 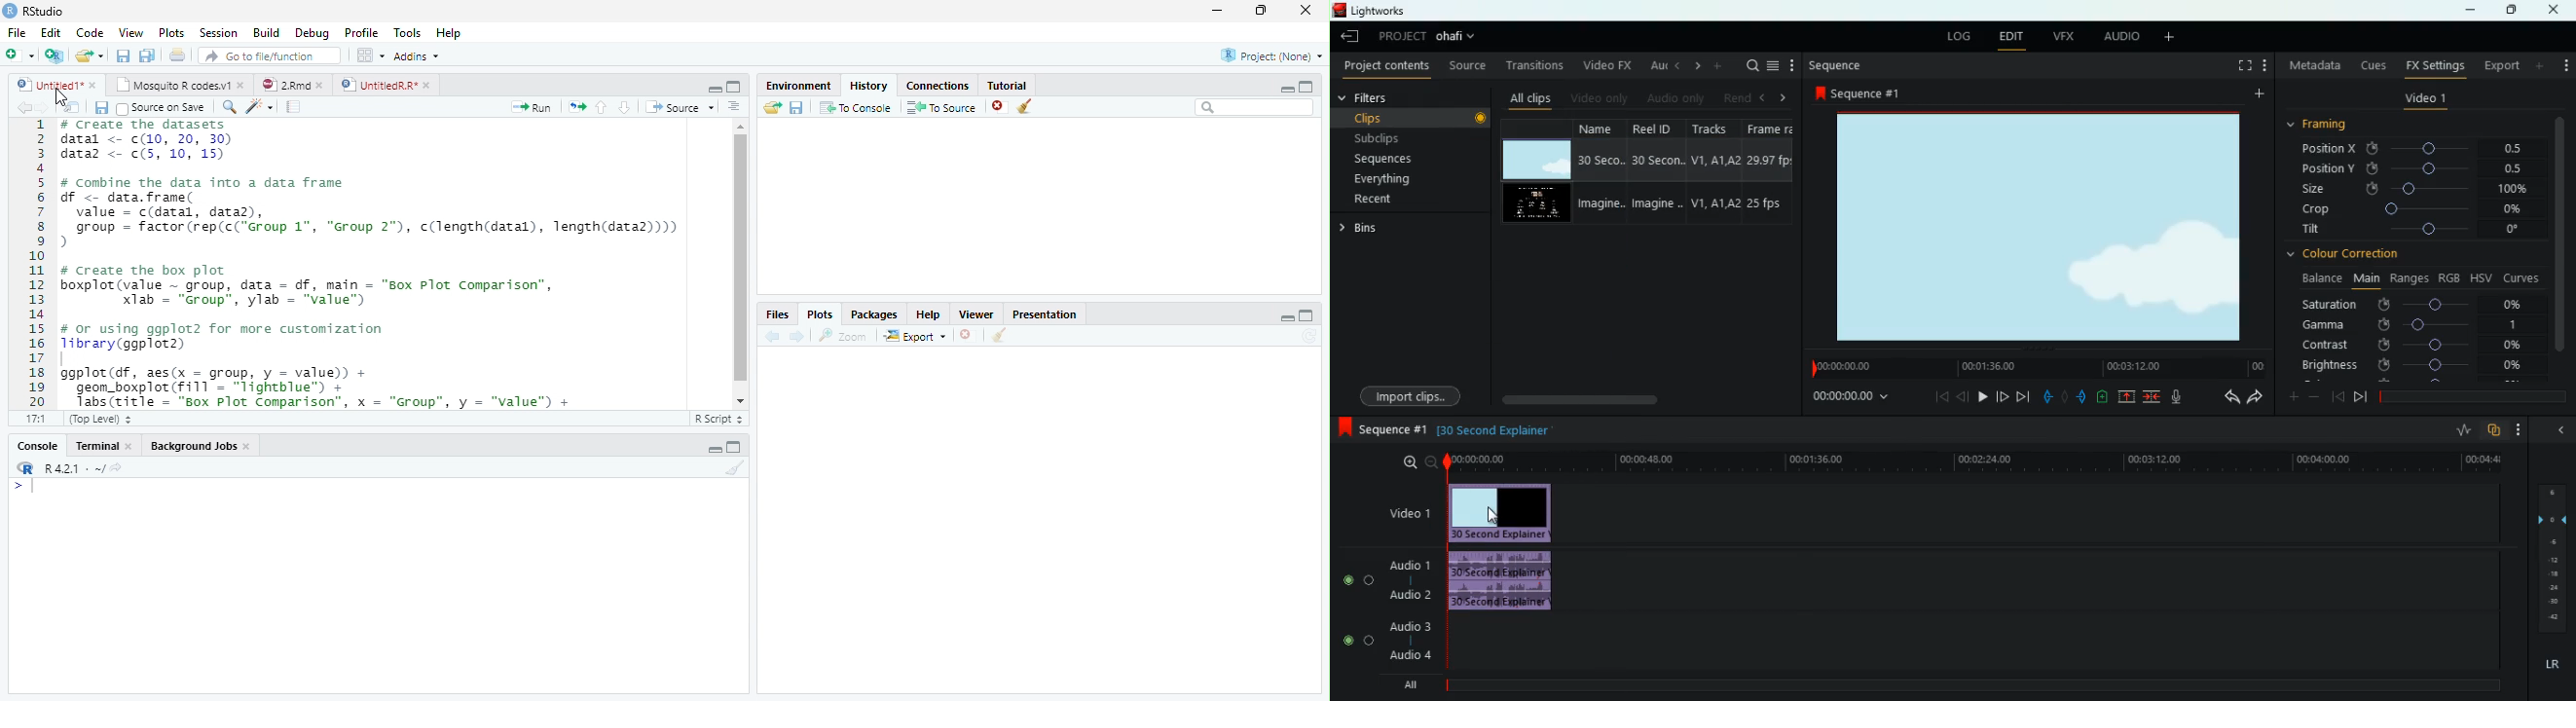 What do you see at coordinates (1405, 625) in the screenshot?
I see `audio 3` at bounding box center [1405, 625].